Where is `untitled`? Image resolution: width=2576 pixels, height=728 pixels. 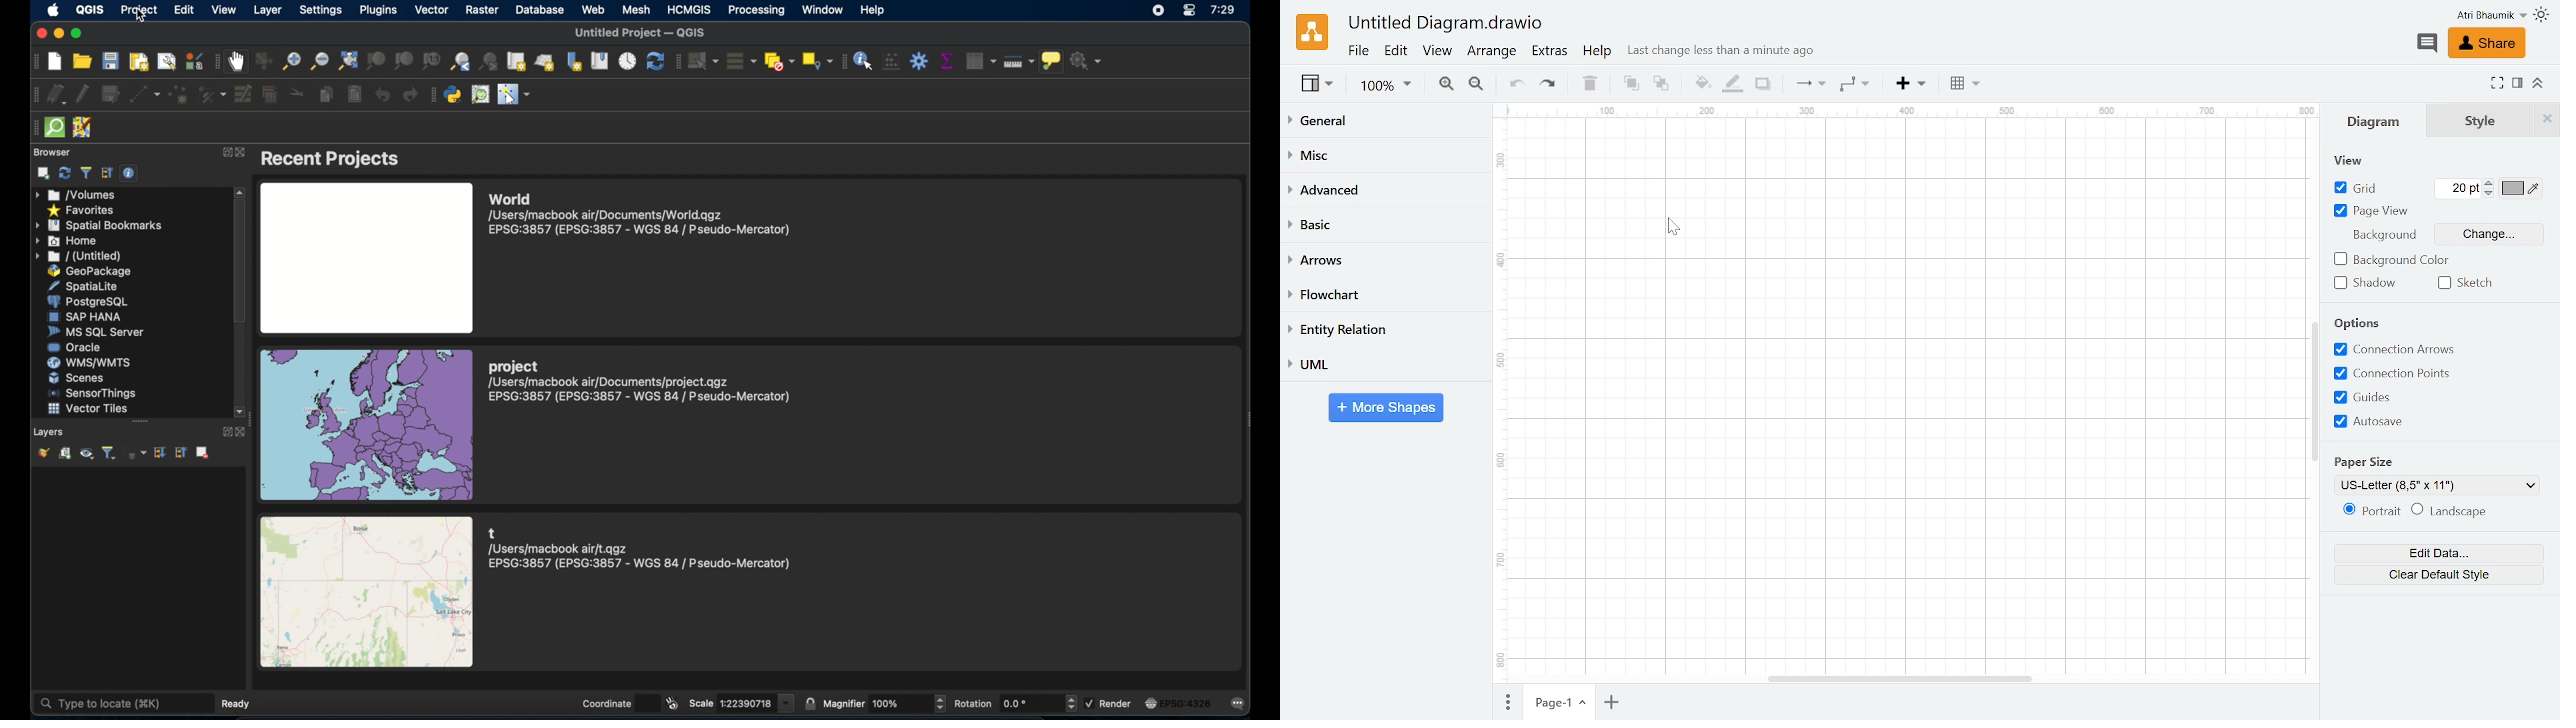
untitled is located at coordinates (77, 257).